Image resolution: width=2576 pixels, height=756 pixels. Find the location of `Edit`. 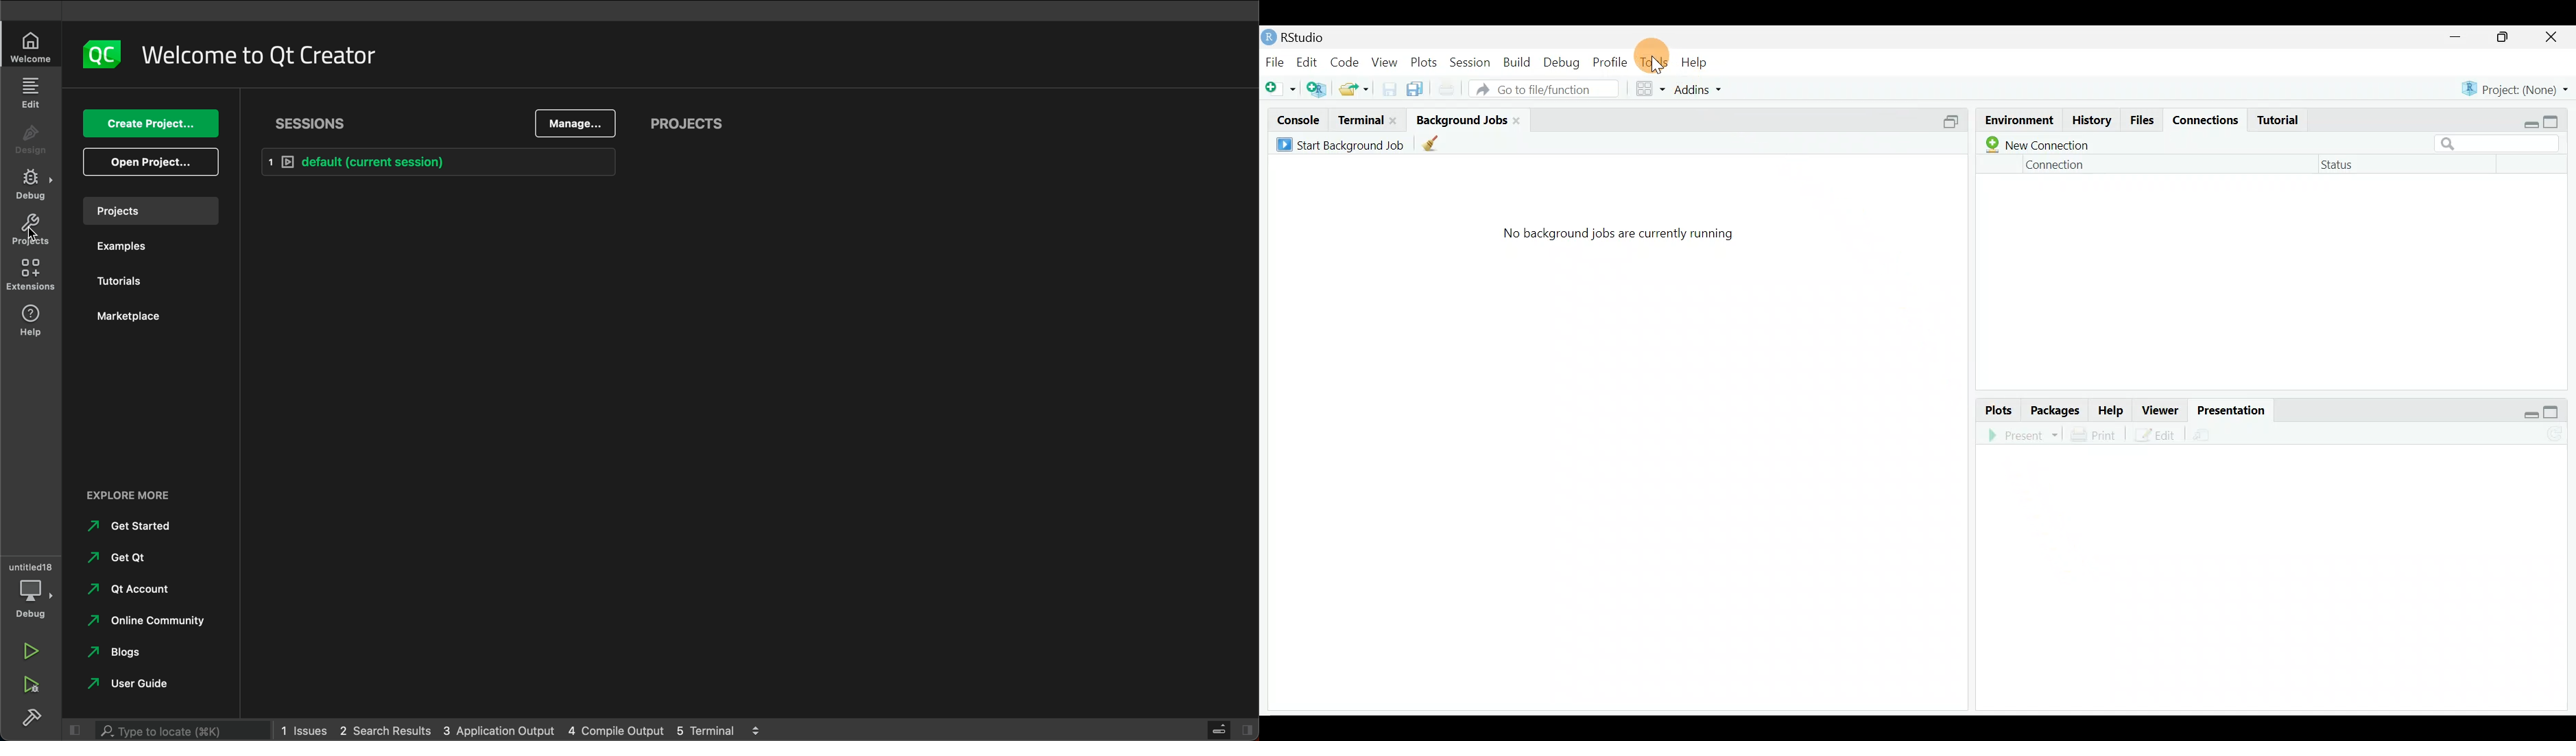

Edit is located at coordinates (1309, 61).